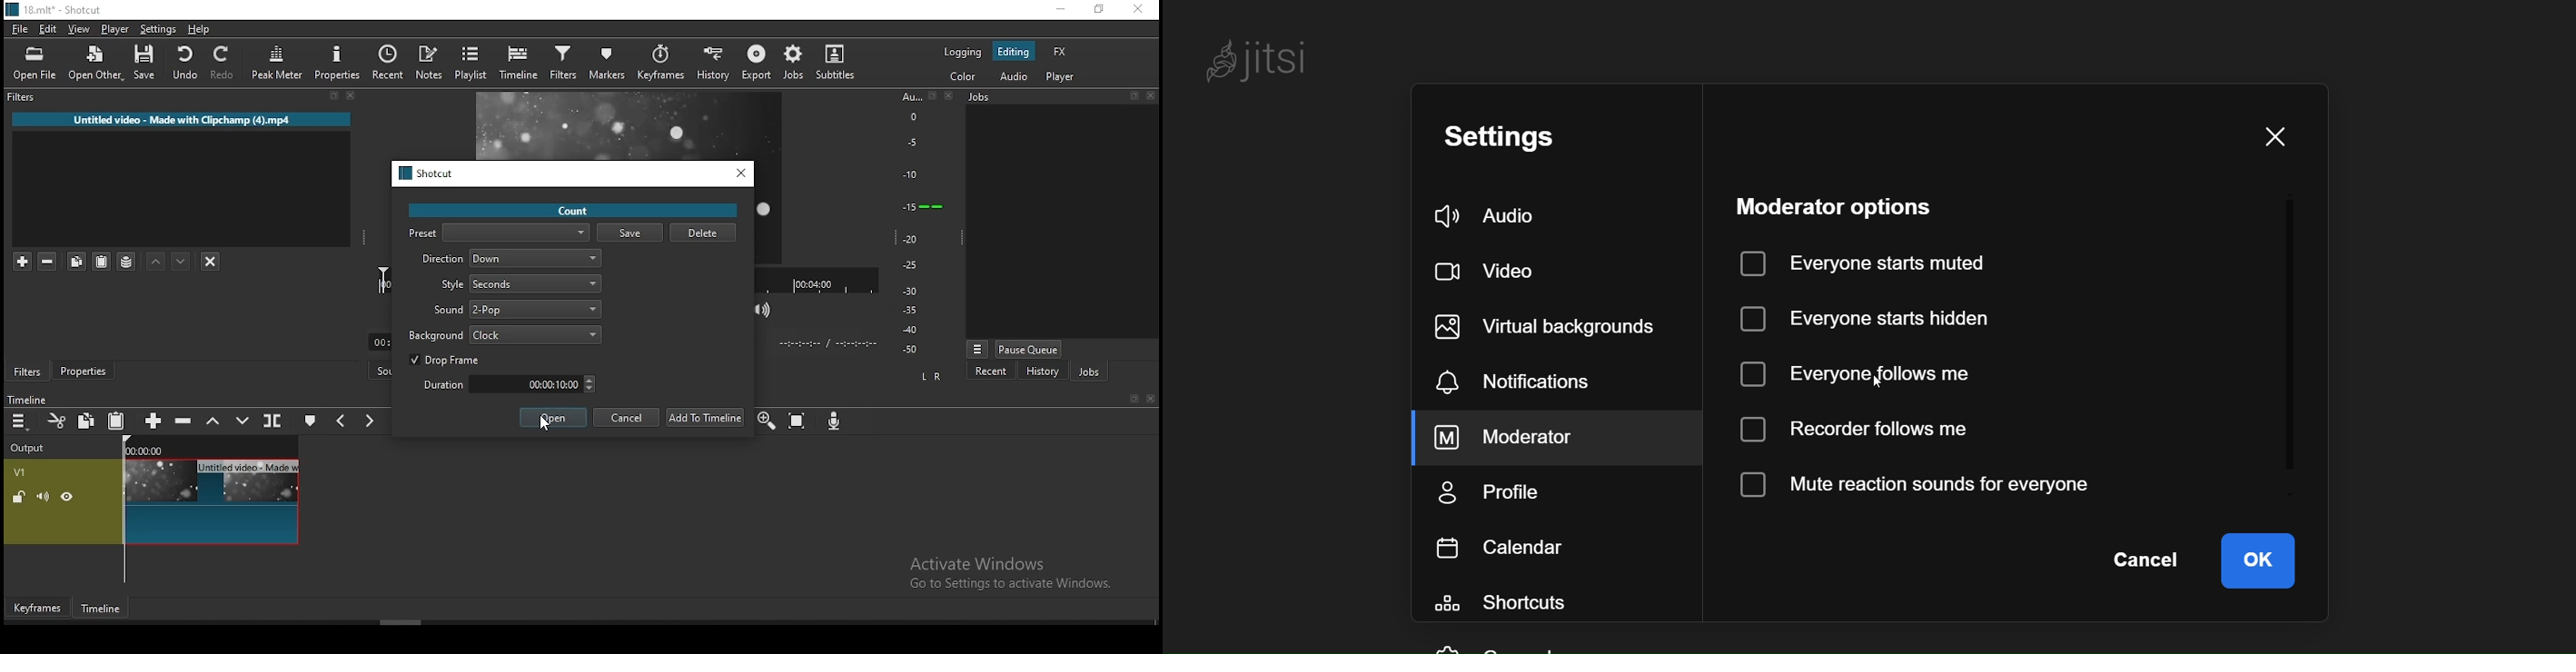 The height and width of the screenshot is (672, 2576). I want to click on L R, so click(936, 376).